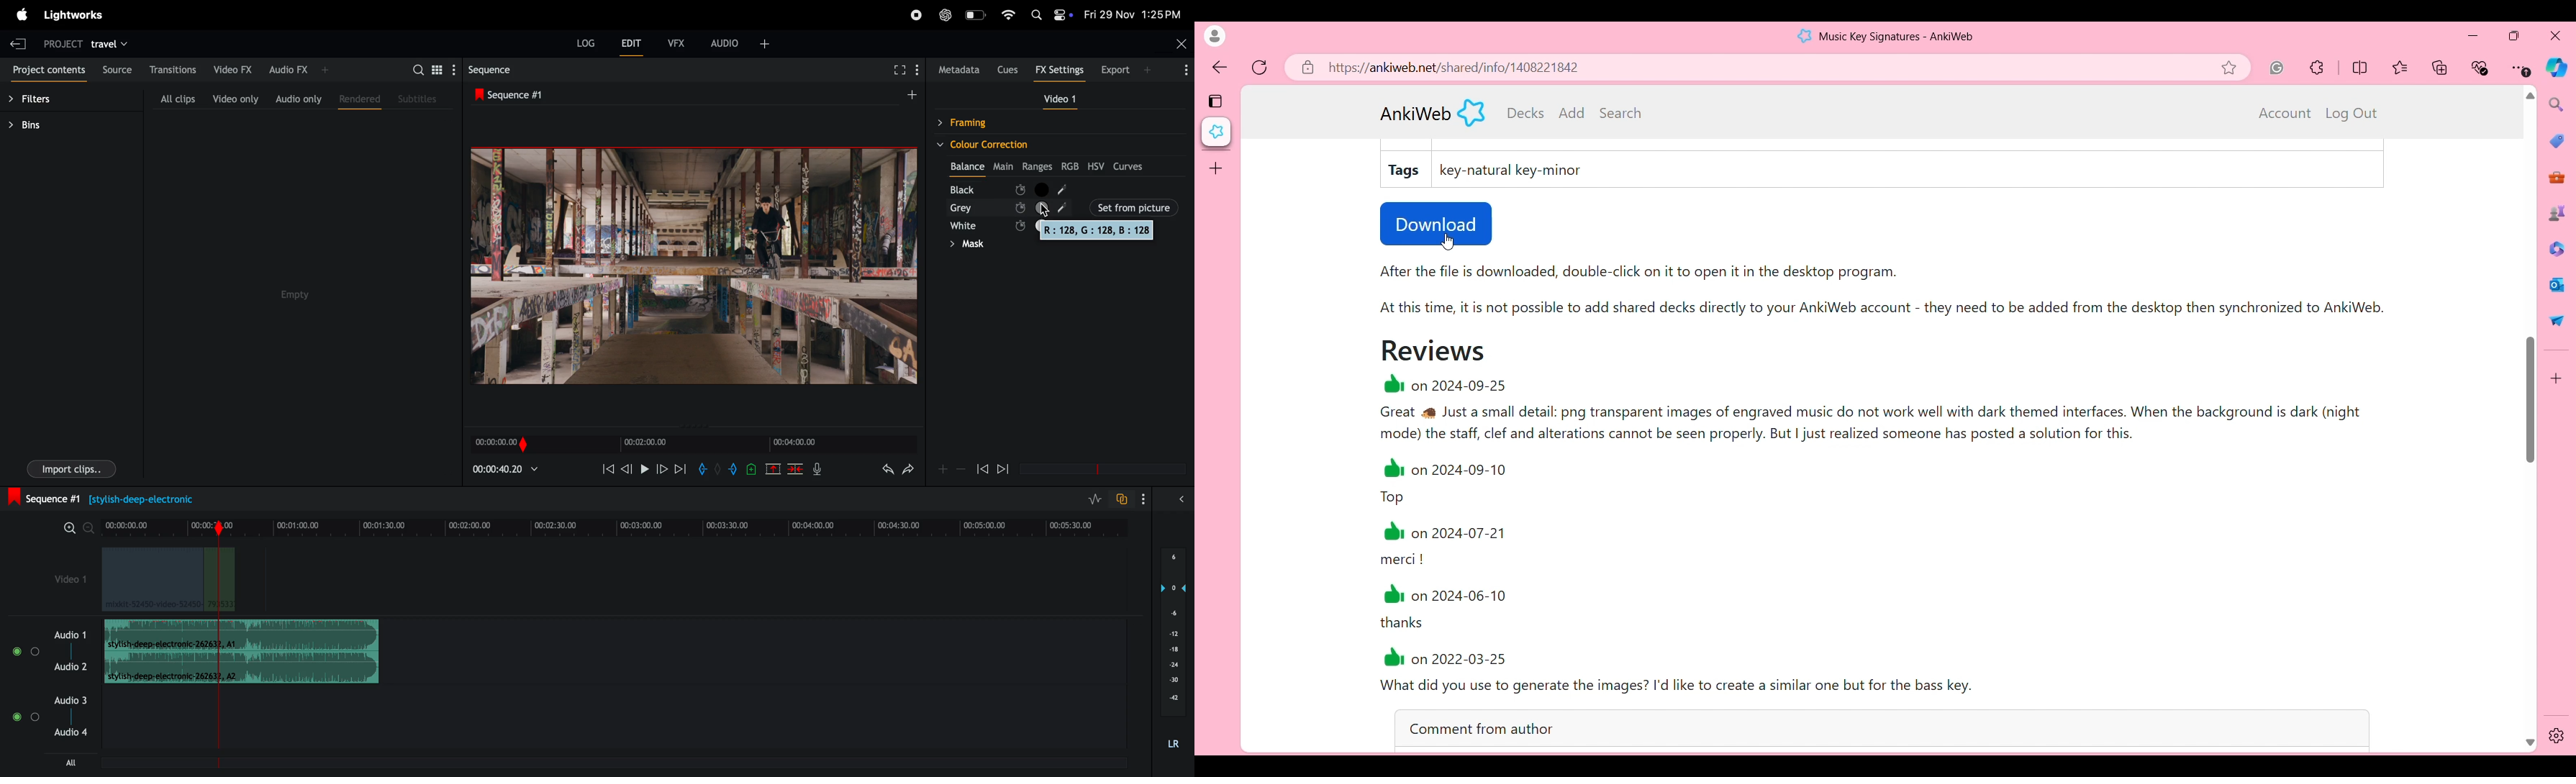  I want to click on previous frame, so click(629, 468).